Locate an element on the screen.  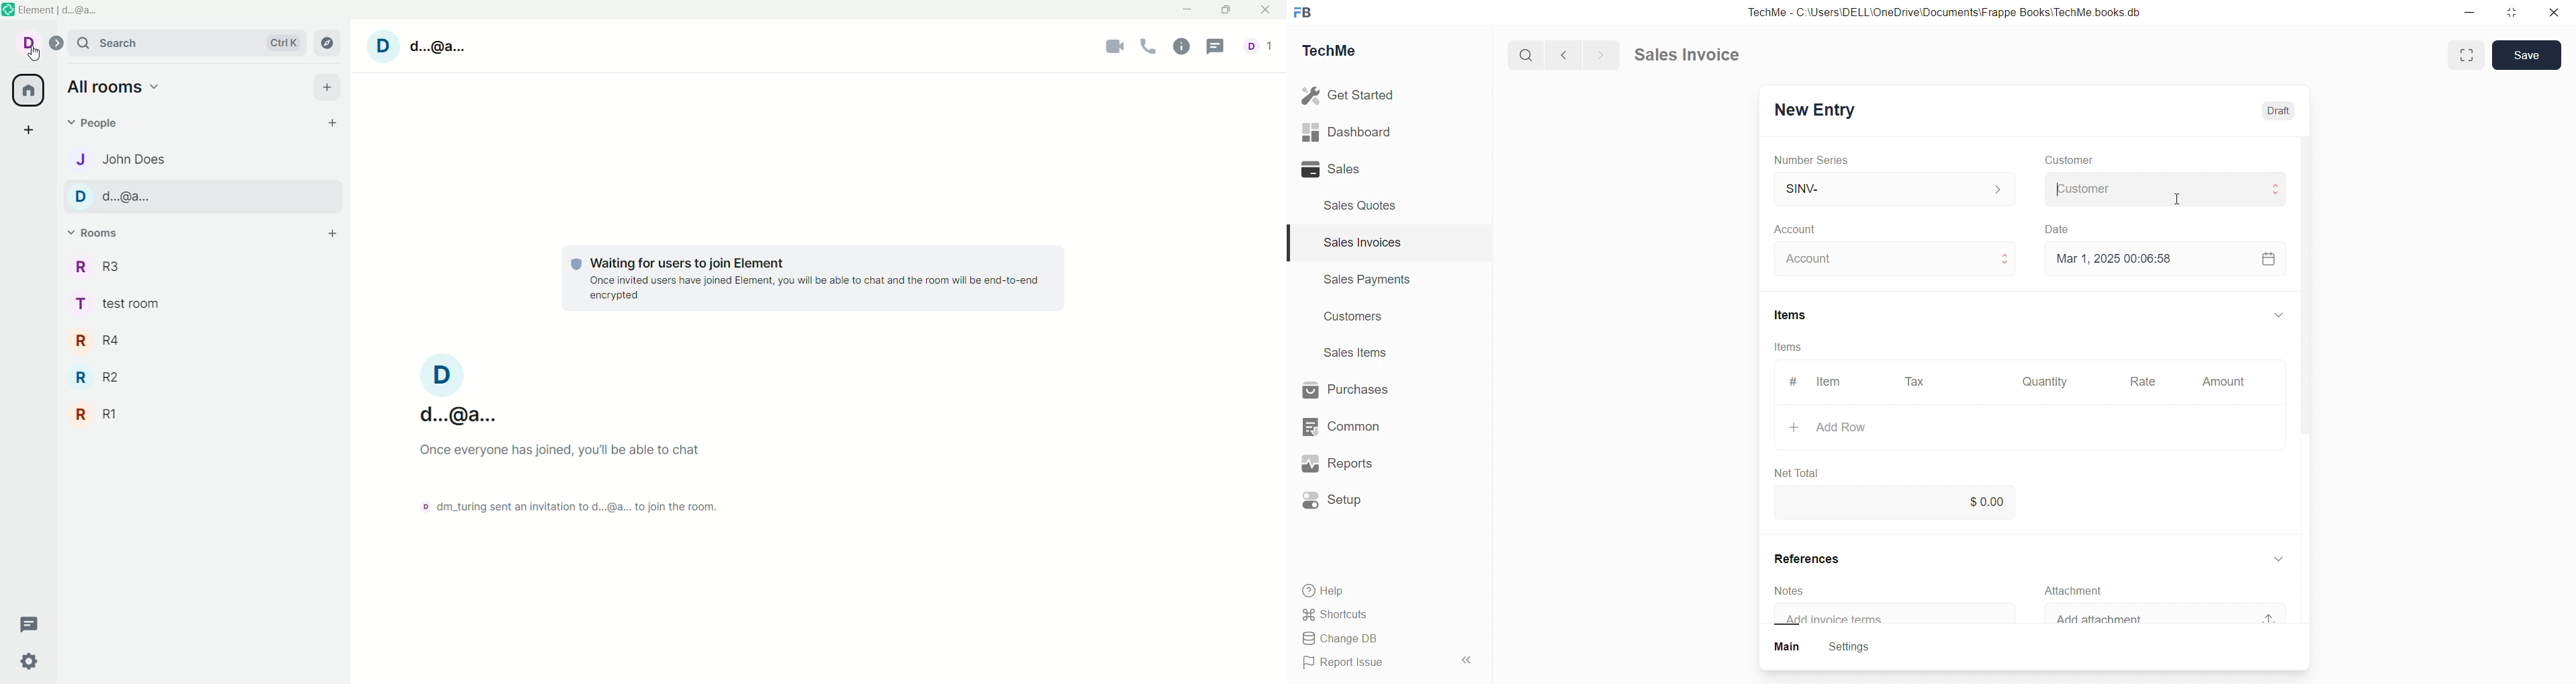
Amount is located at coordinates (2223, 382).